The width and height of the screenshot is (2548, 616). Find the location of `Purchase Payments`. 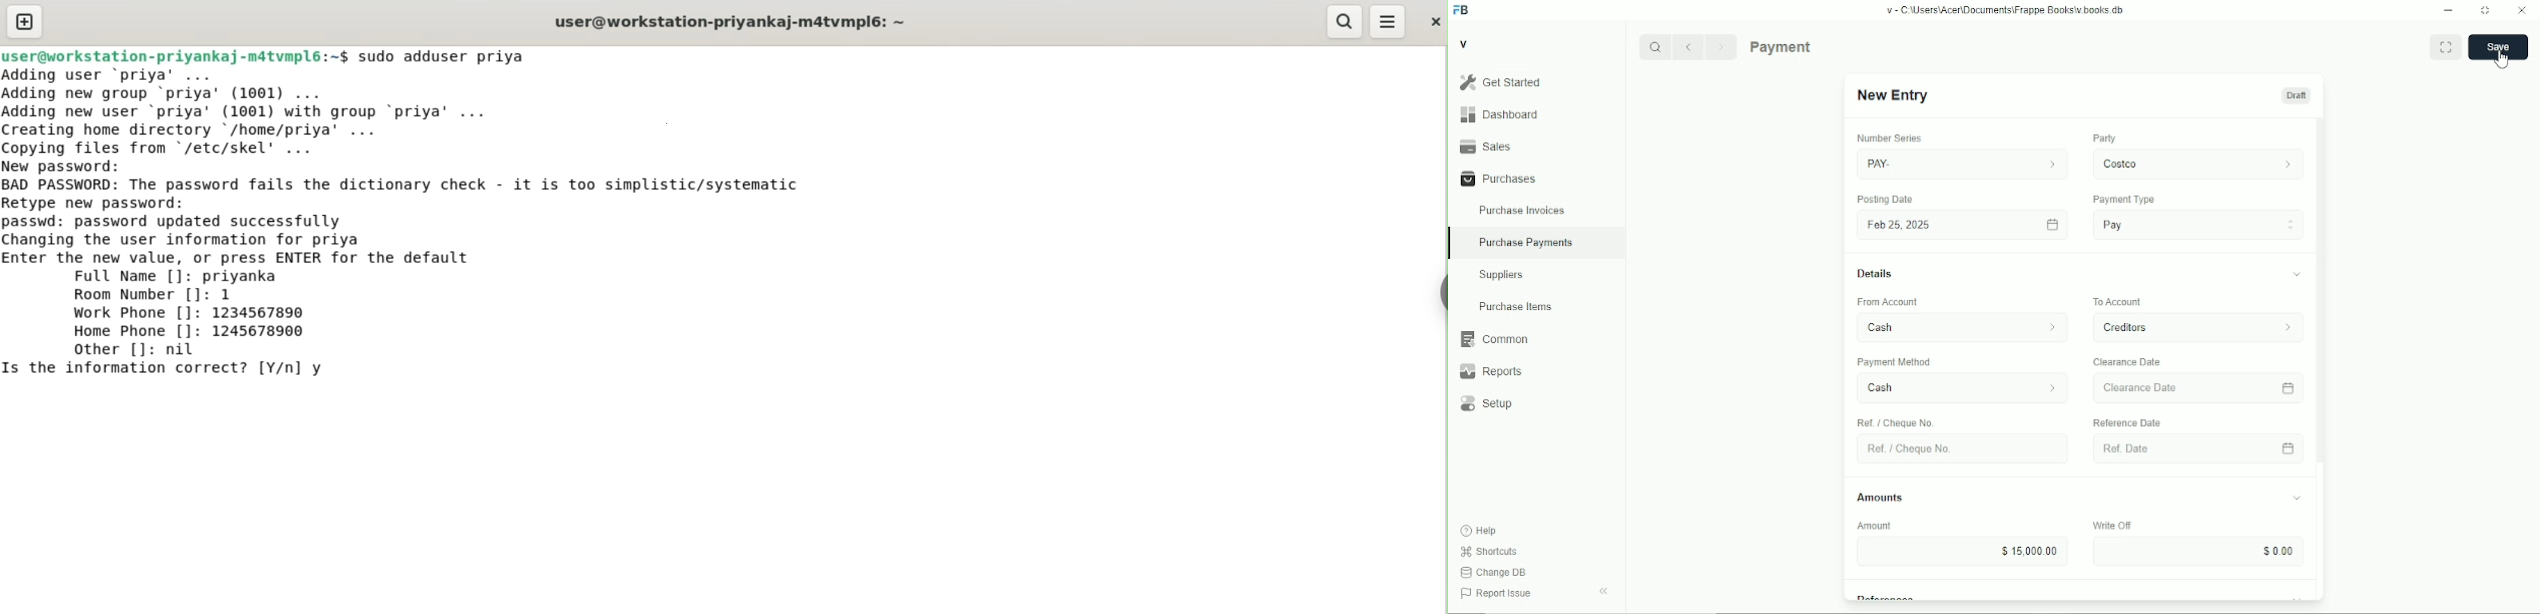

Purchase Payments is located at coordinates (1820, 46).